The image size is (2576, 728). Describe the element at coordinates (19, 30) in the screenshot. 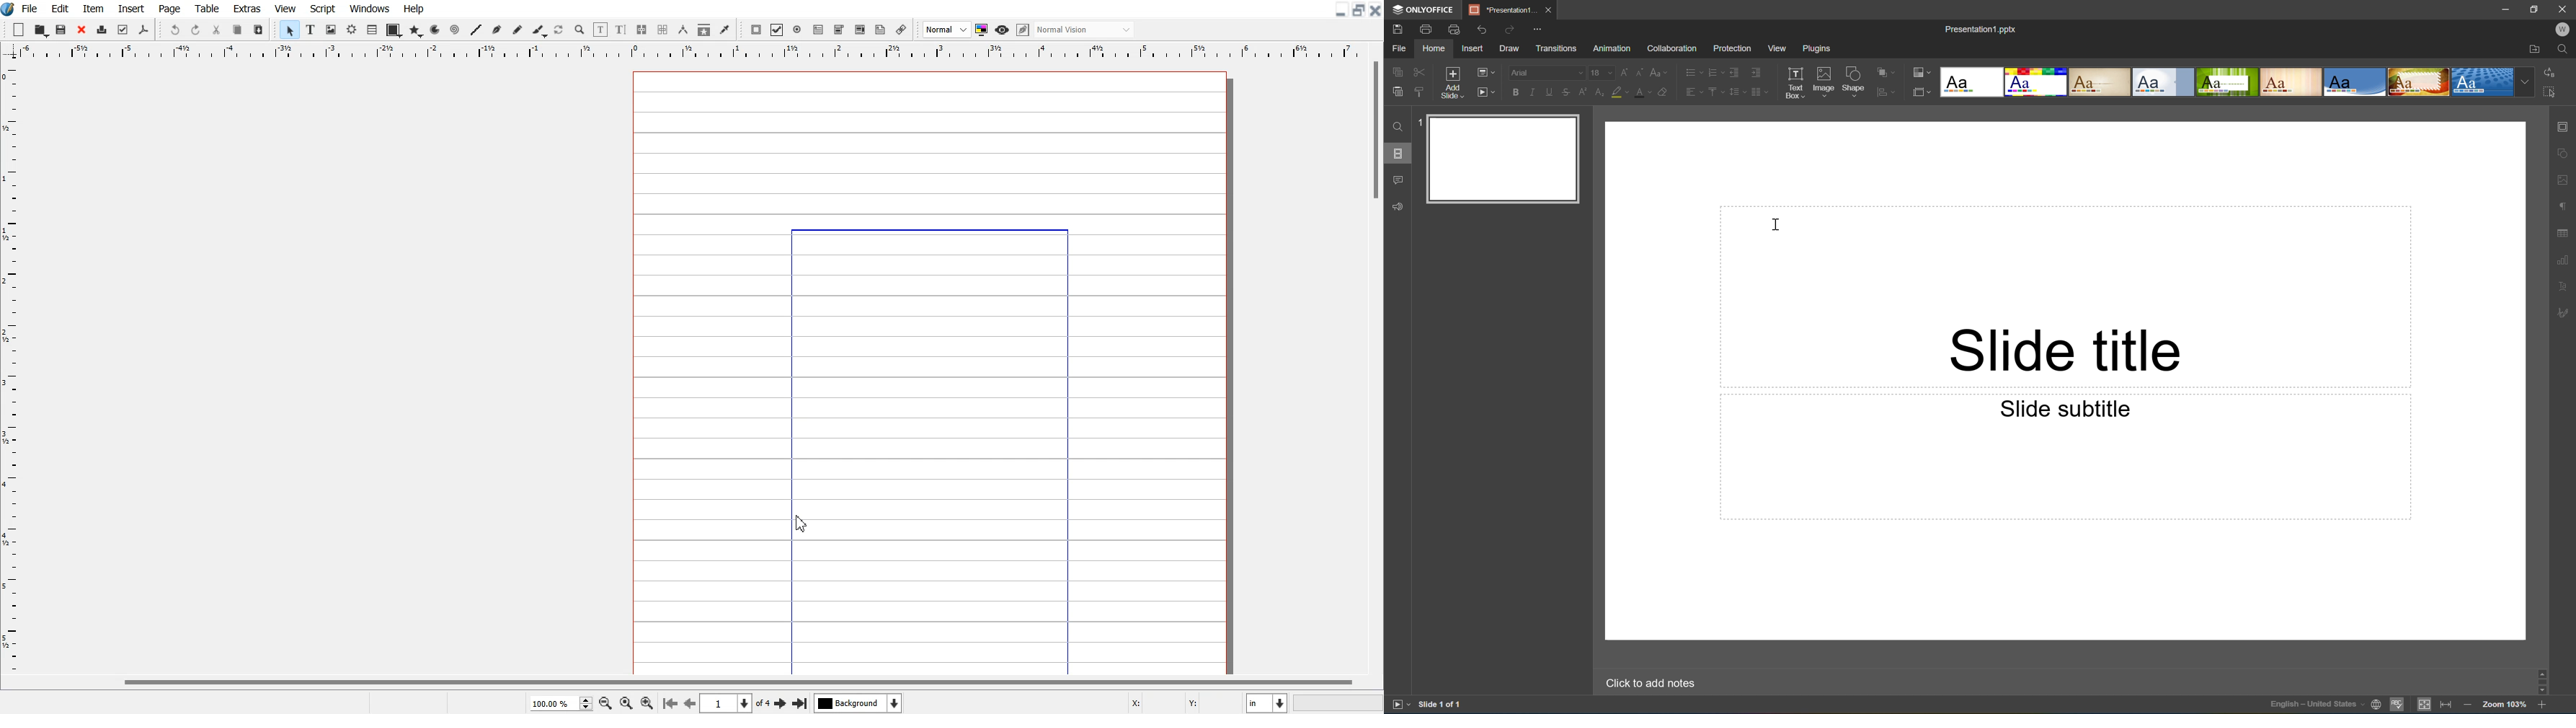

I see `New` at that location.